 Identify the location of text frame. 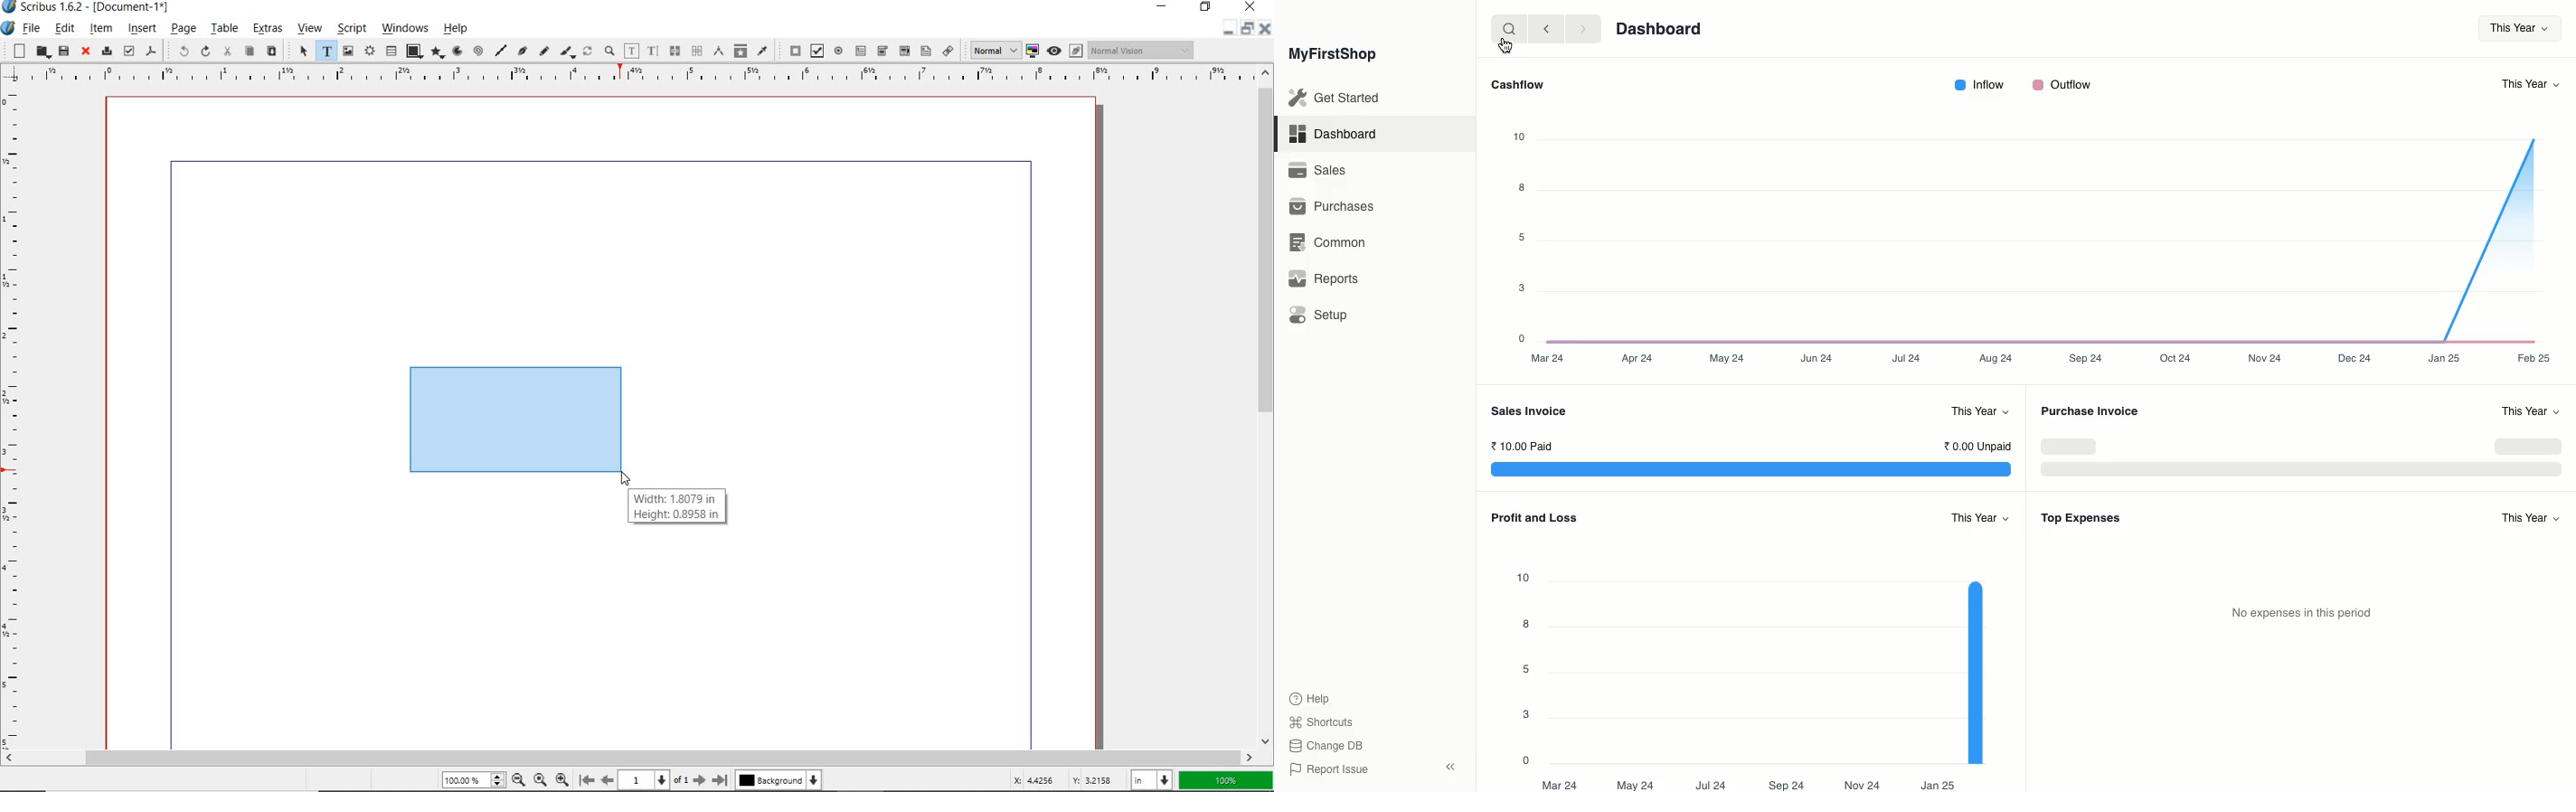
(324, 51).